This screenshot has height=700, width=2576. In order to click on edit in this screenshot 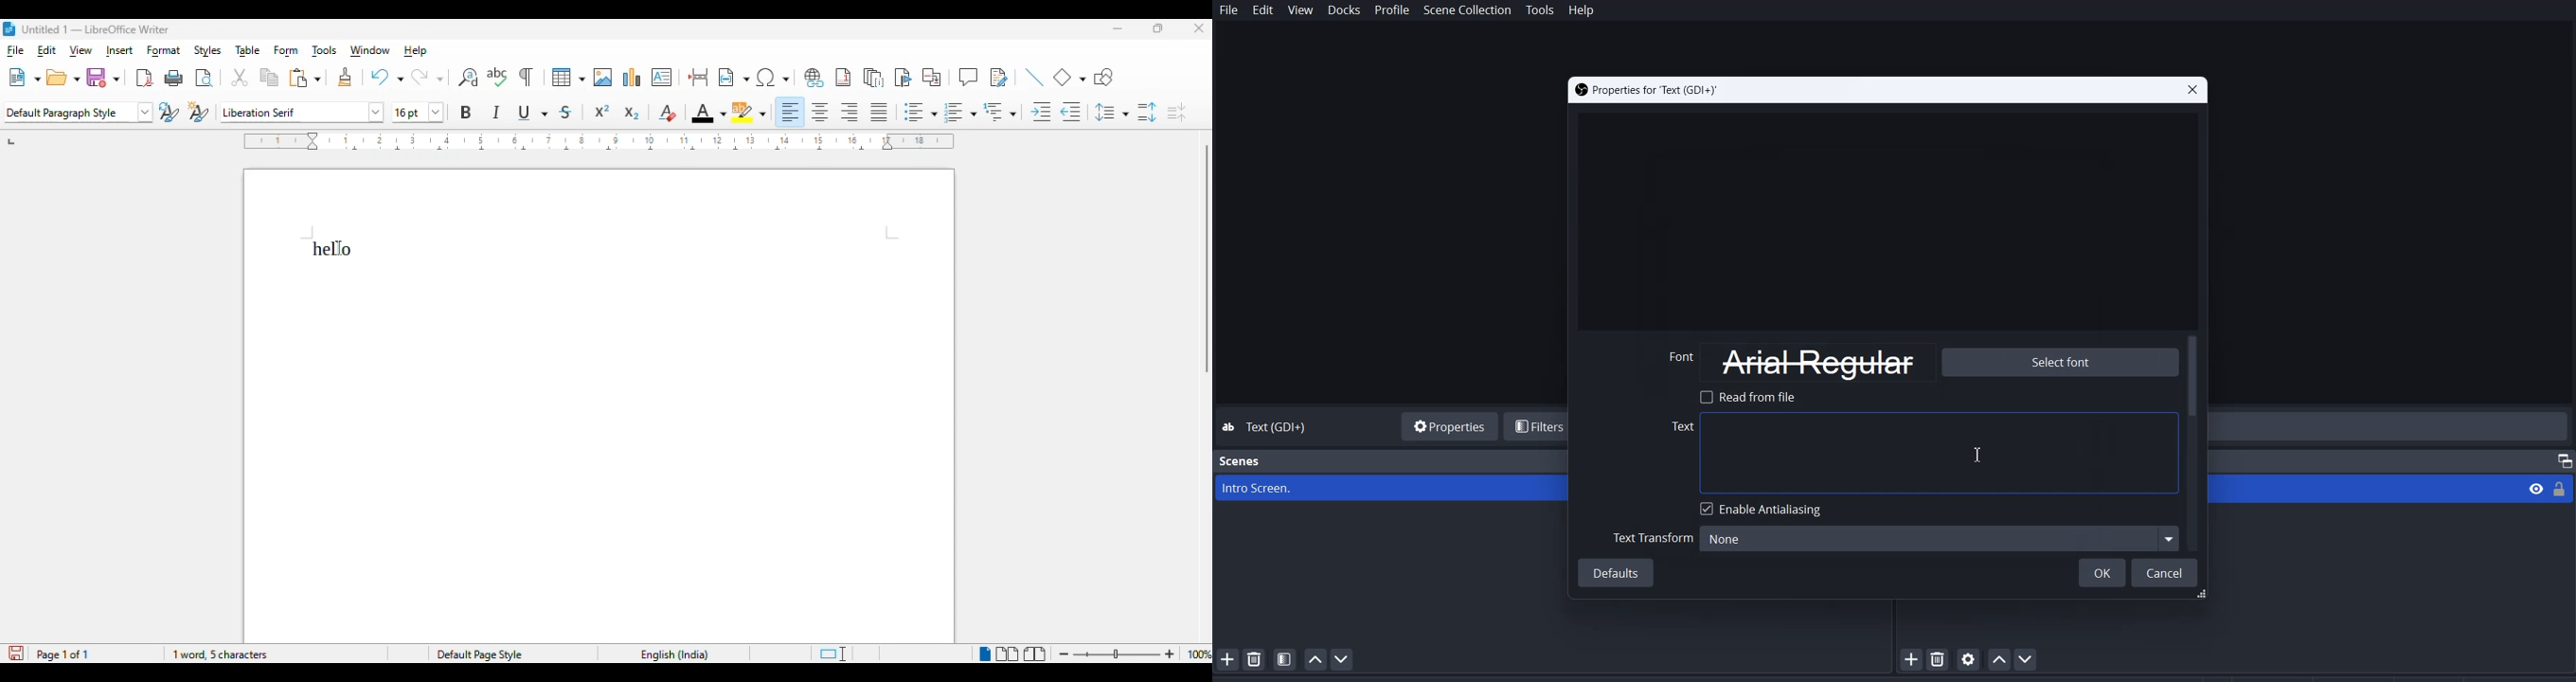, I will do `click(47, 50)`.